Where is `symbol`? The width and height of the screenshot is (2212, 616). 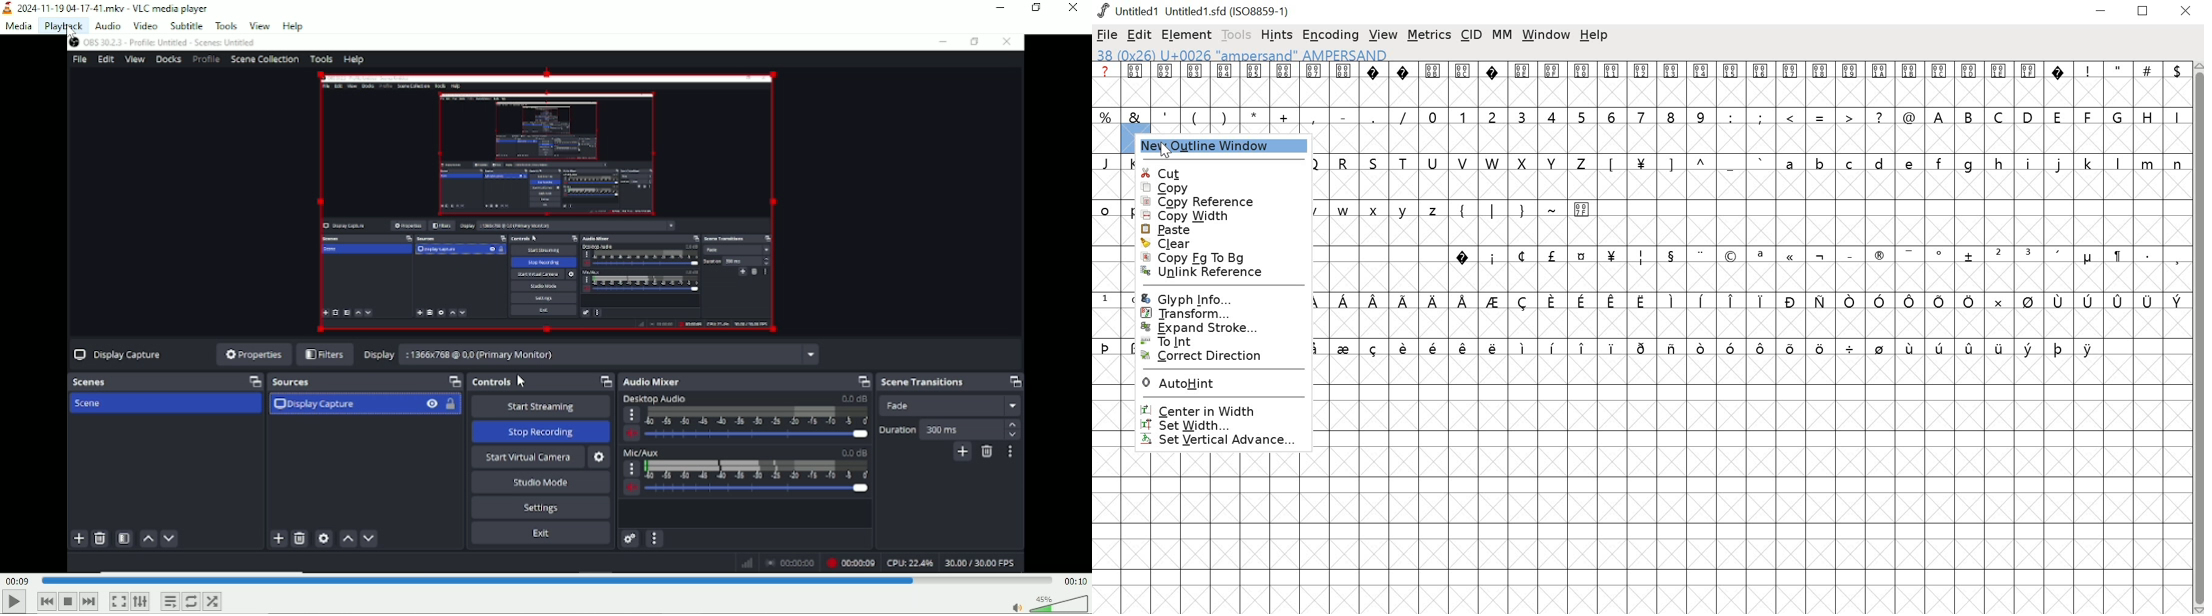
symbol is located at coordinates (1463, 348).